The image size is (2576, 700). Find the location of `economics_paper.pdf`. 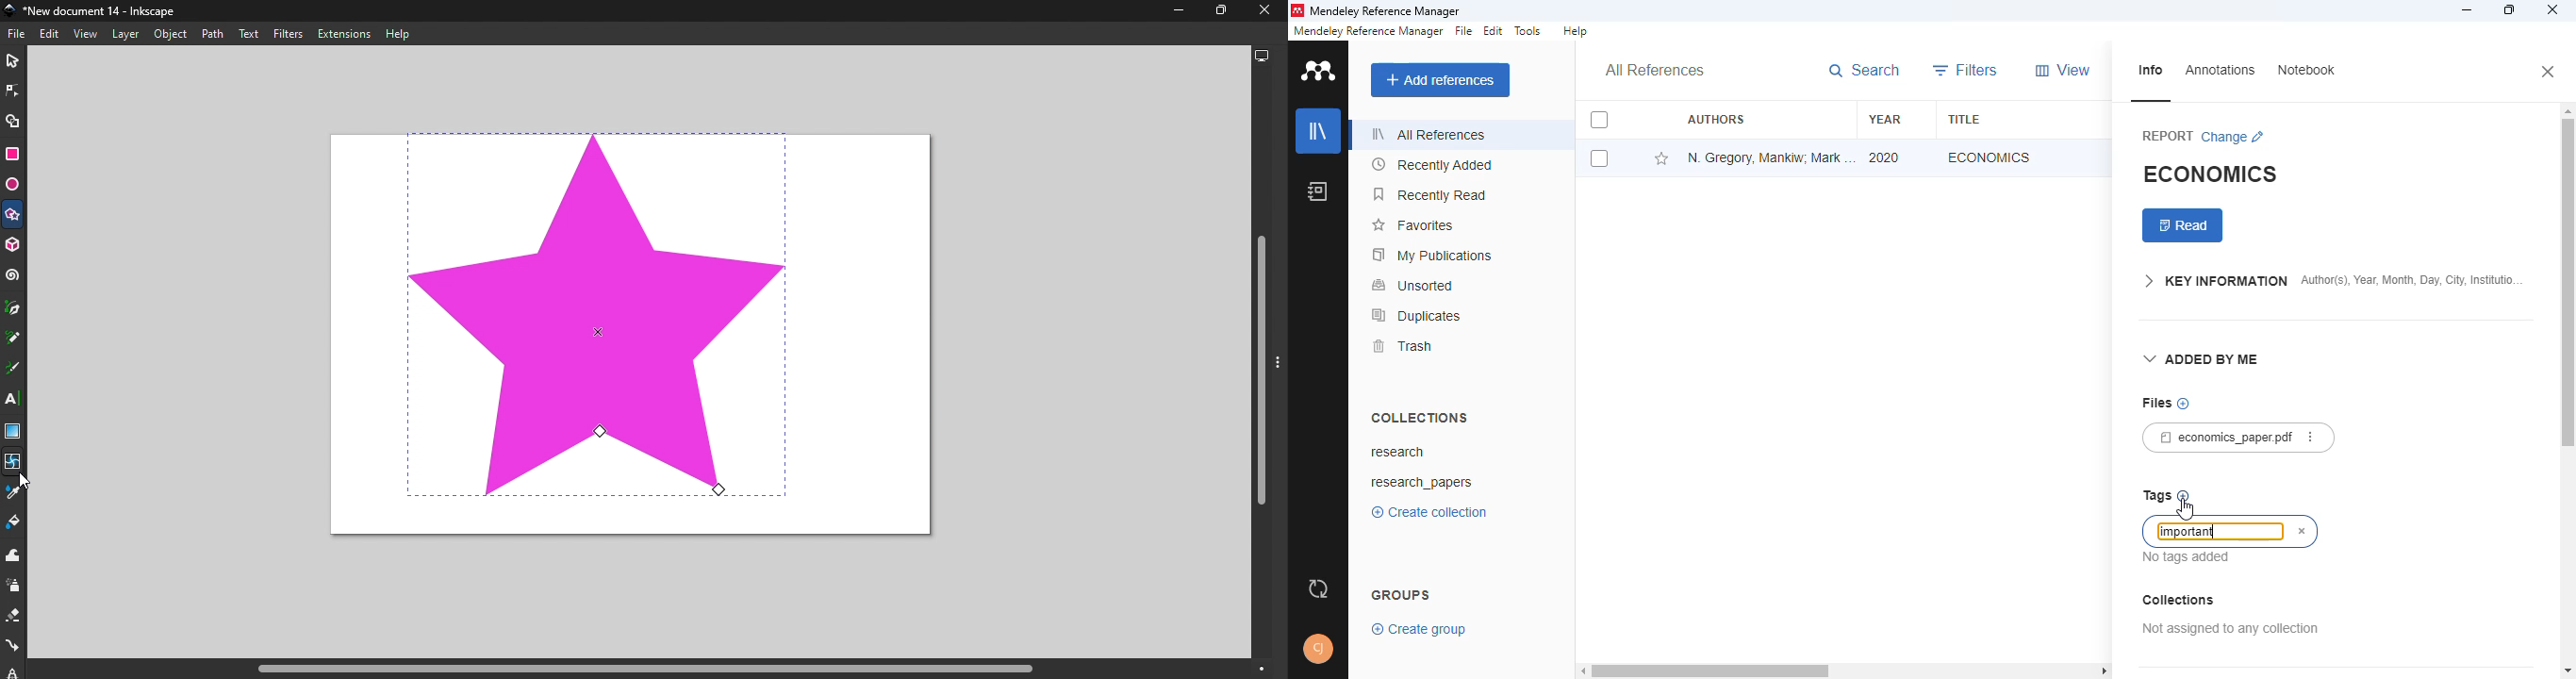

economics_paper.pdf is located at coordinates (2219, 437).